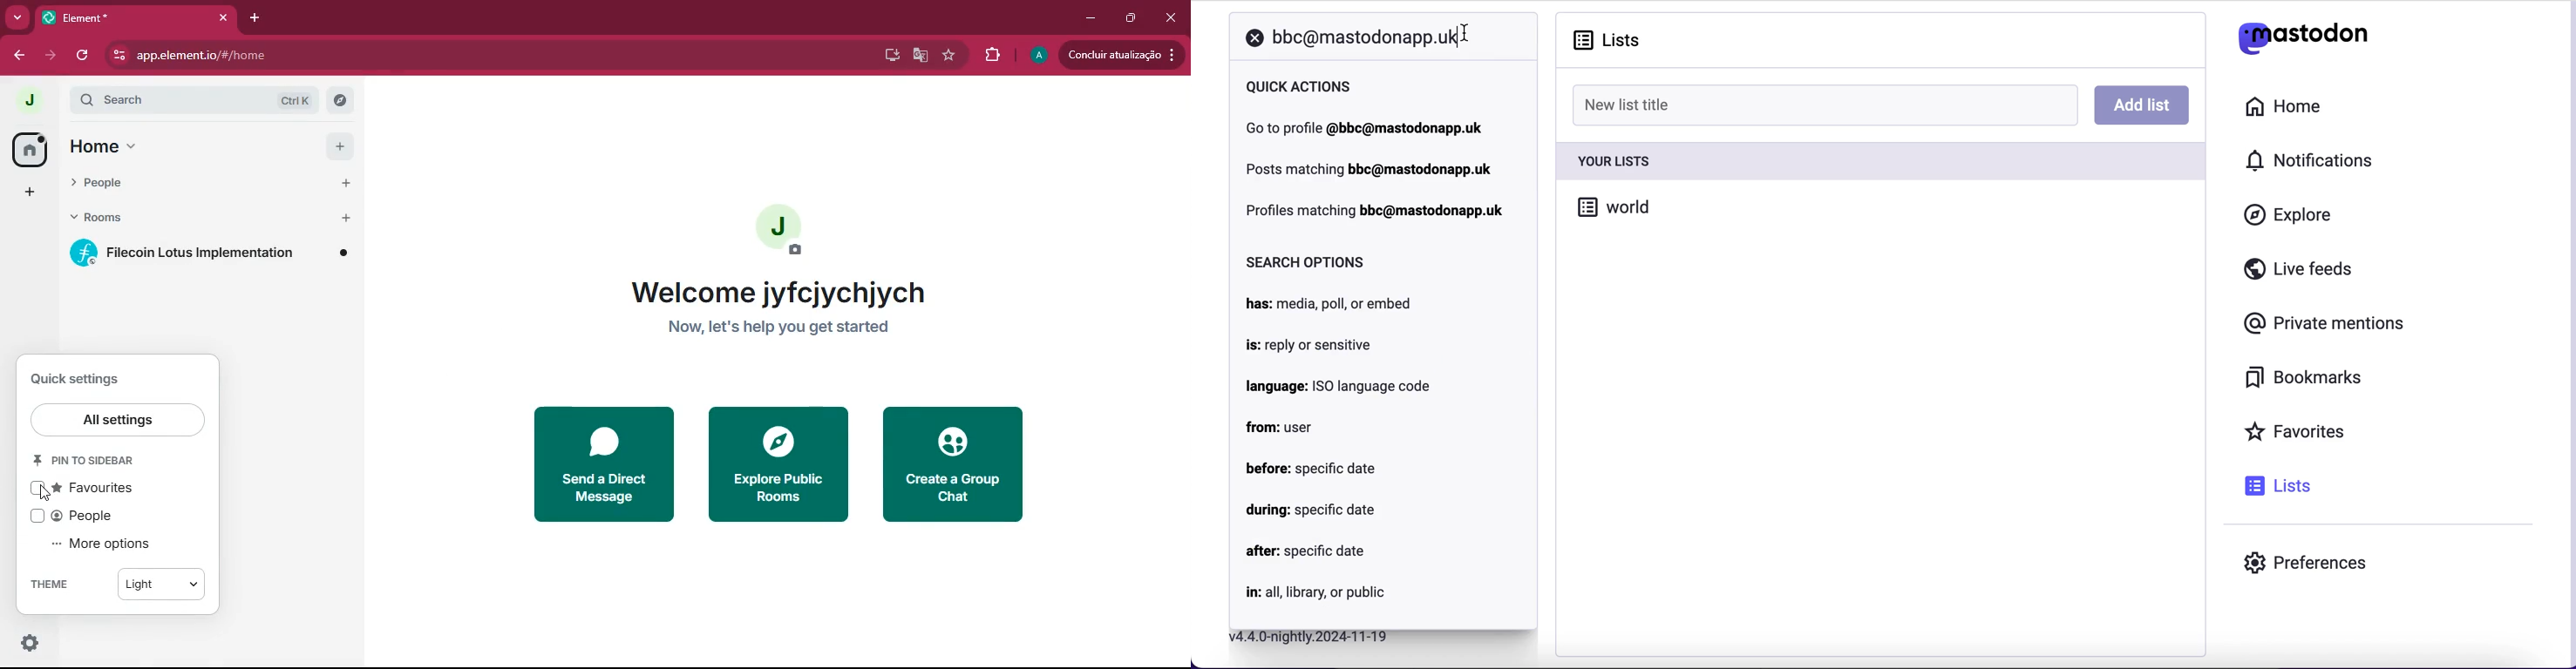 The width and height of the screenshot is (2576, 672). What do you see at coordinates (87, 517) in the screenshot?
I see `people` at bounding box center [87, 517].